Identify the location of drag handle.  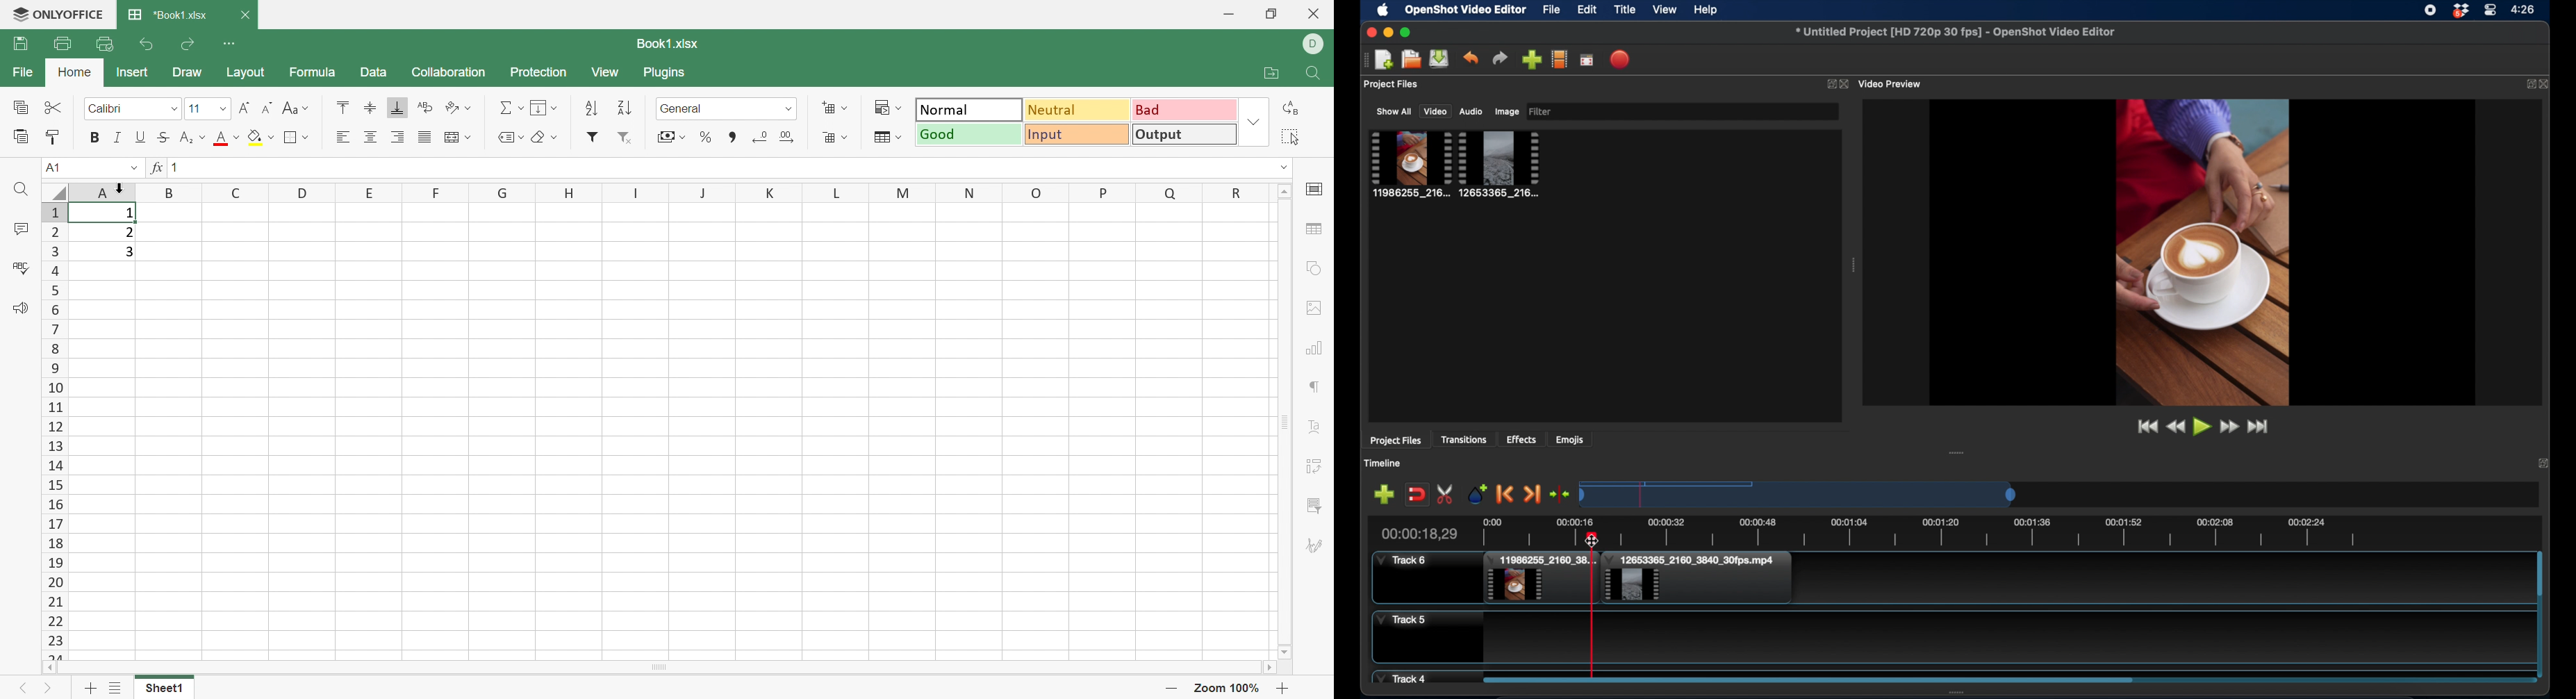
(1364, 59).